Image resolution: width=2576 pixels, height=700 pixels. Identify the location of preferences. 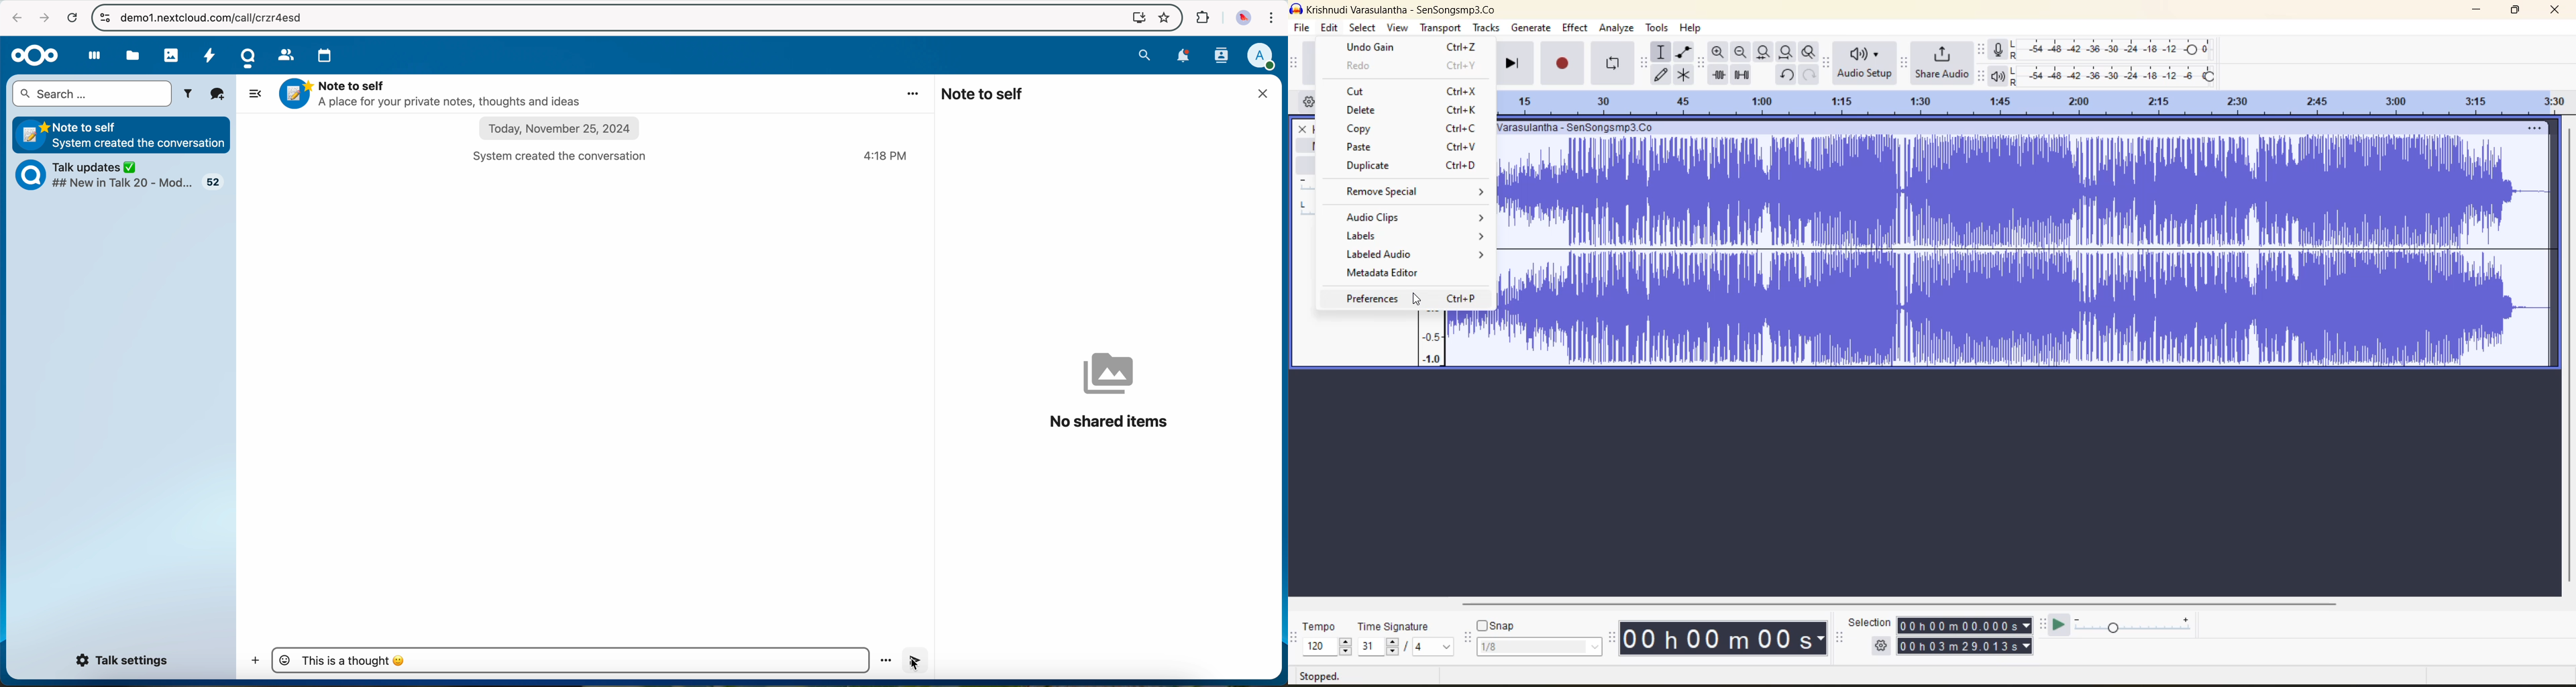
(1411, 301).